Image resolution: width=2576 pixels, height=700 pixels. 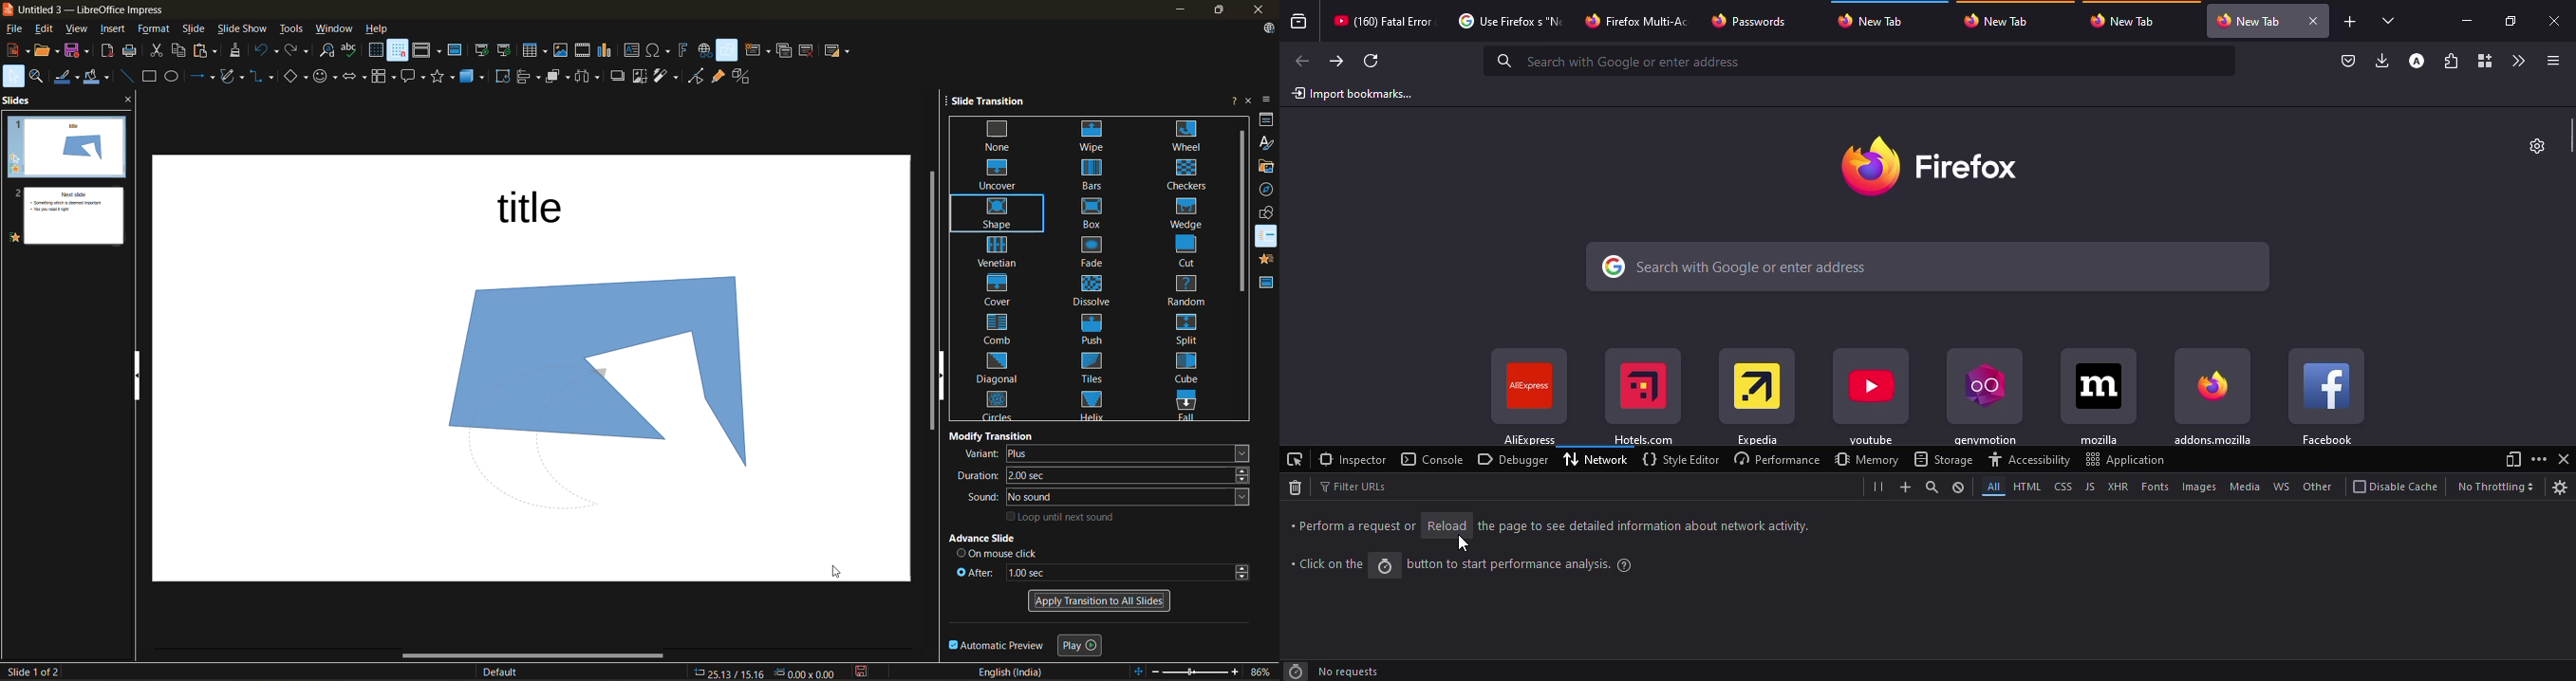 I want to click on sidebar settings, so click(x=1269, y=99).